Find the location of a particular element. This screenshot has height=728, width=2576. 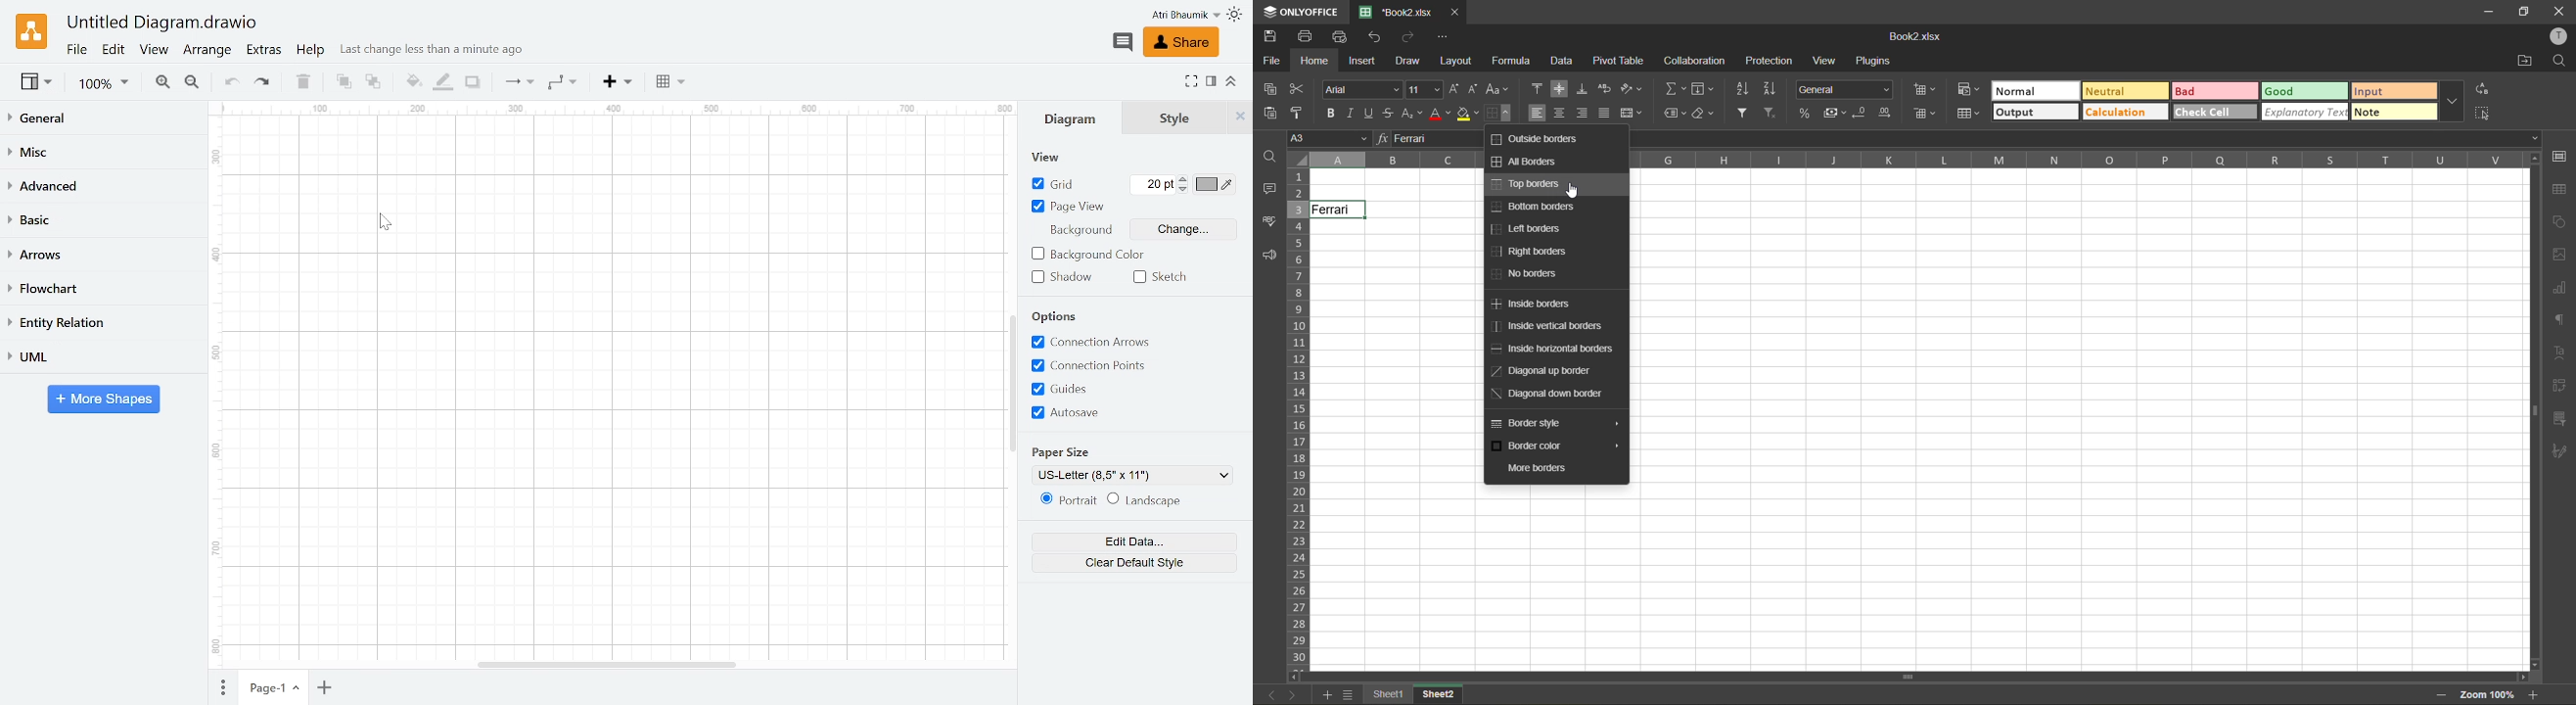

insert is located at coordinates (1361, 63).